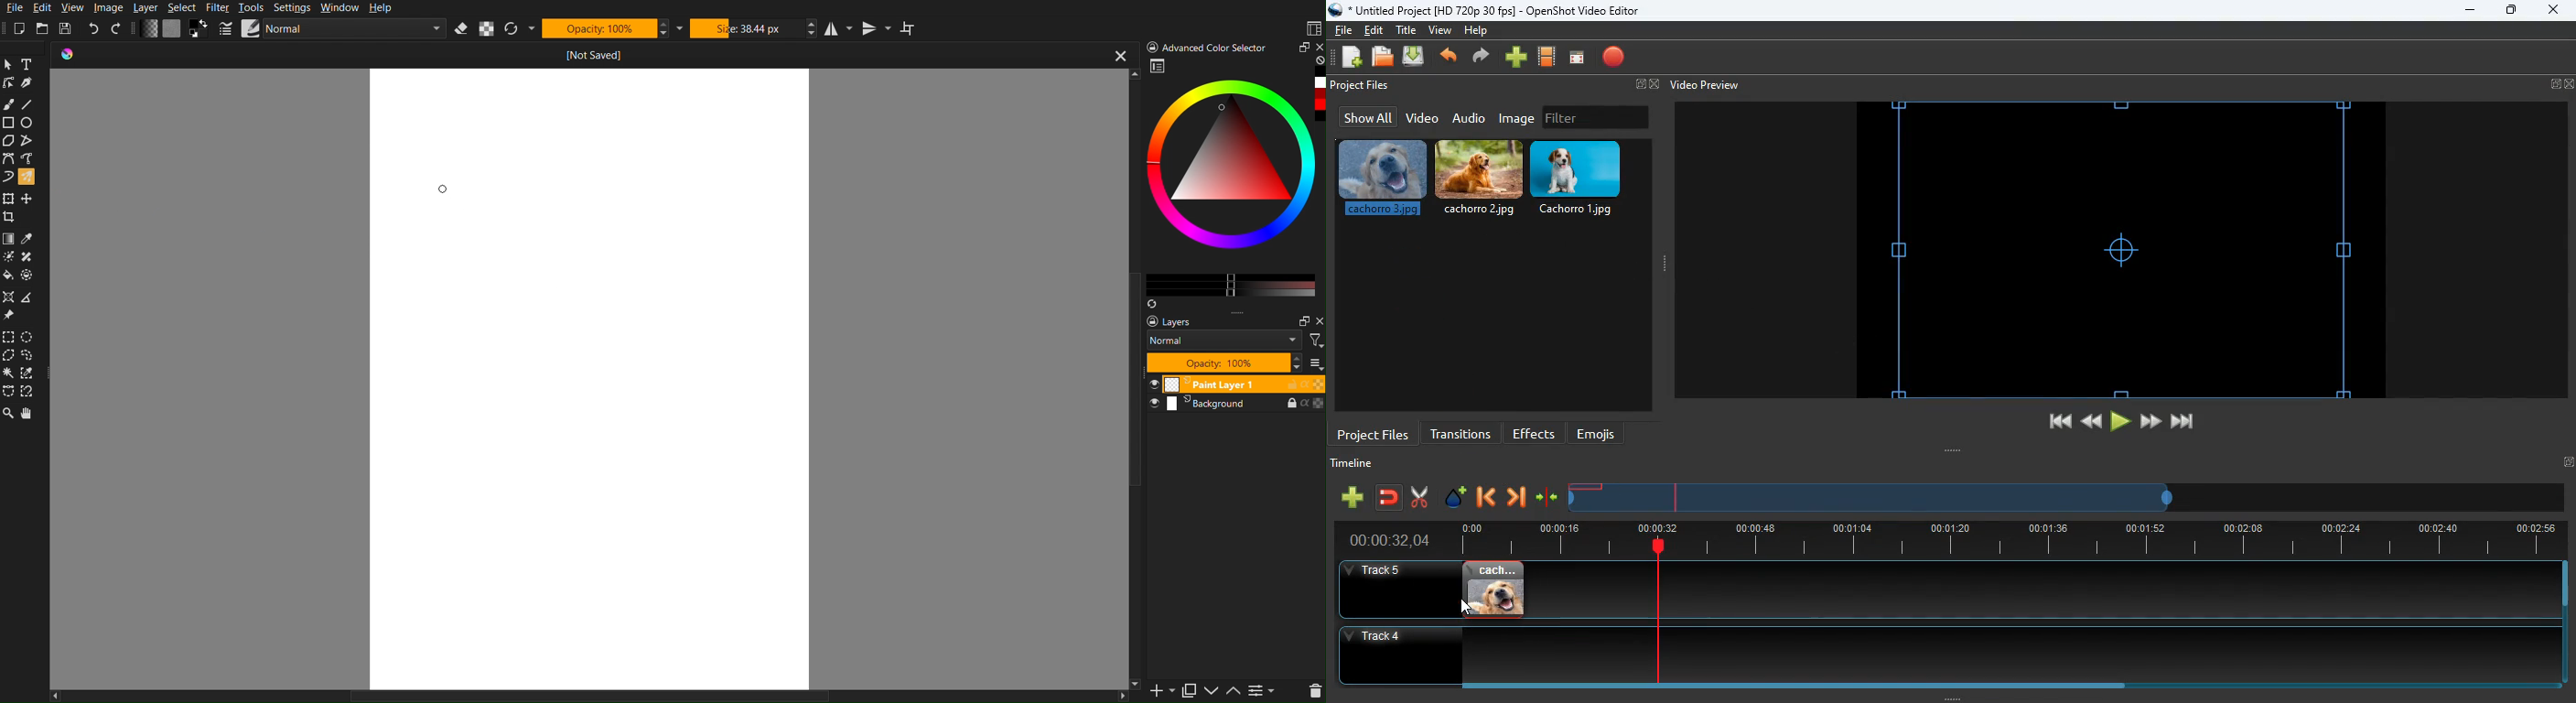 Image resolution: width=2576 pixels, height=728 pixels. What do you see at coordinates (1484, 499) in the screenshot?
I see `back` at bounding box center [1484, 499].